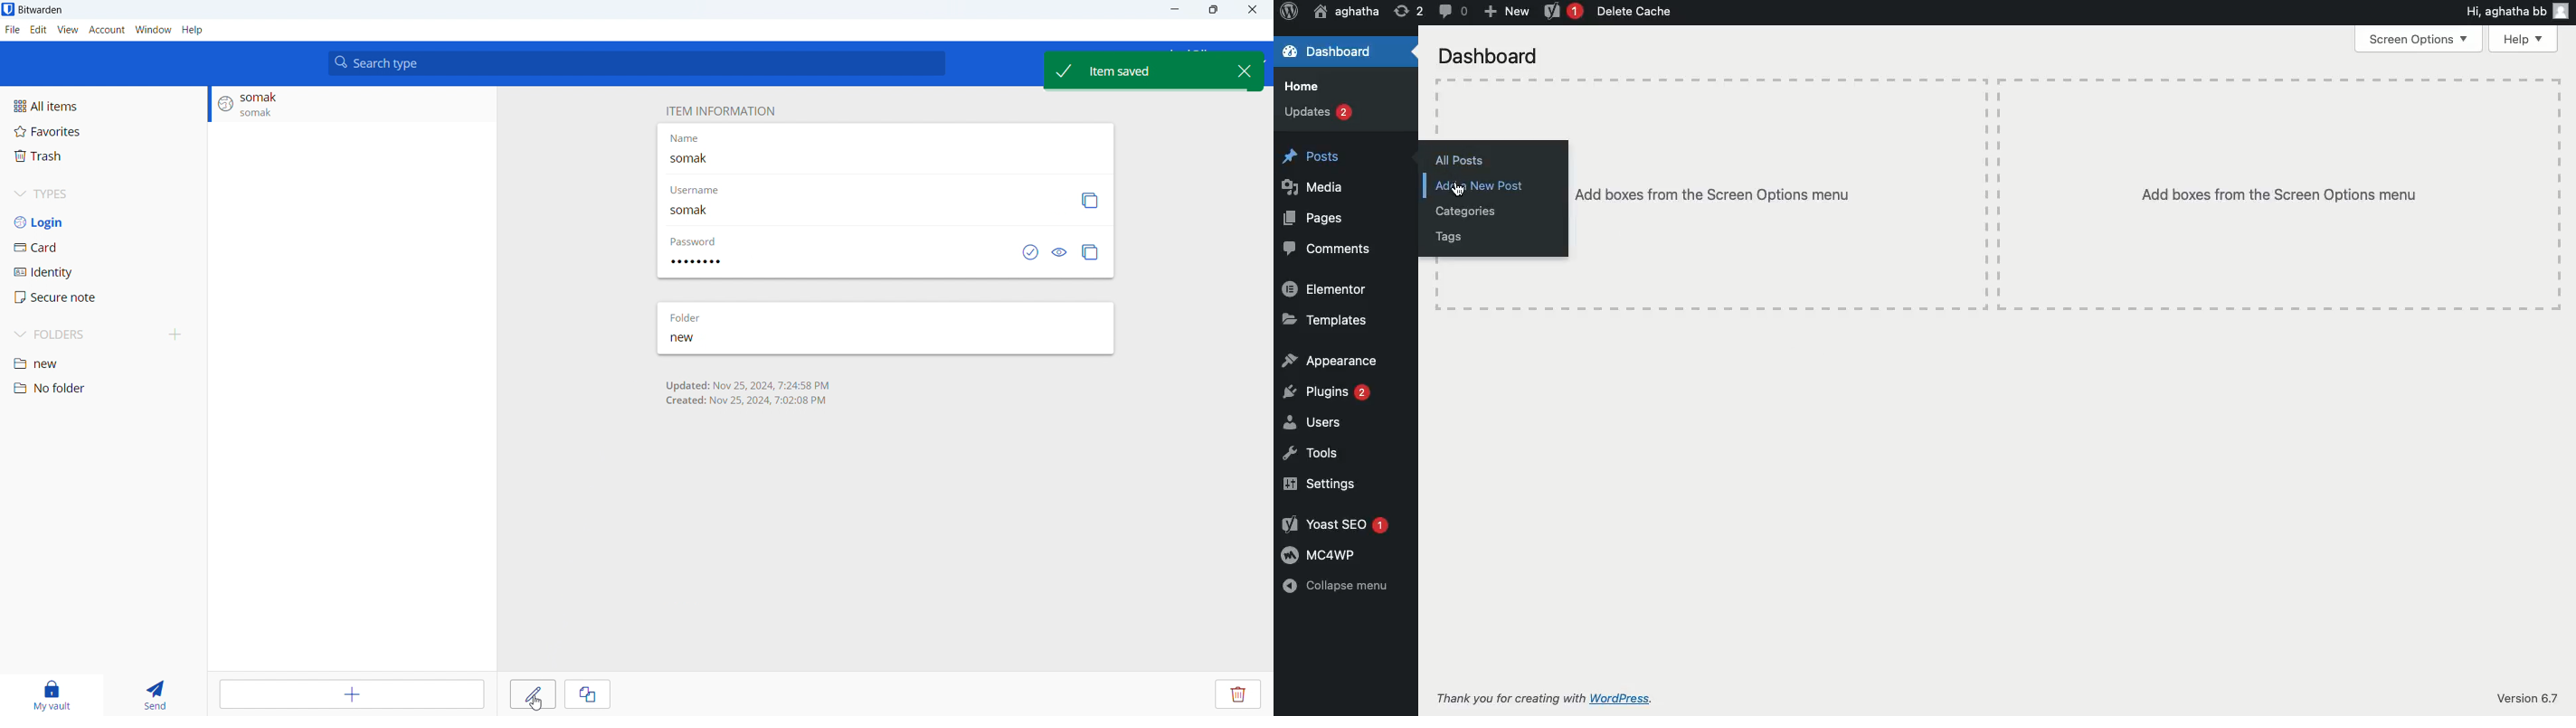  Describe the element at coordinates (1312, 186) in the screenshot. I see `Media` at that location.